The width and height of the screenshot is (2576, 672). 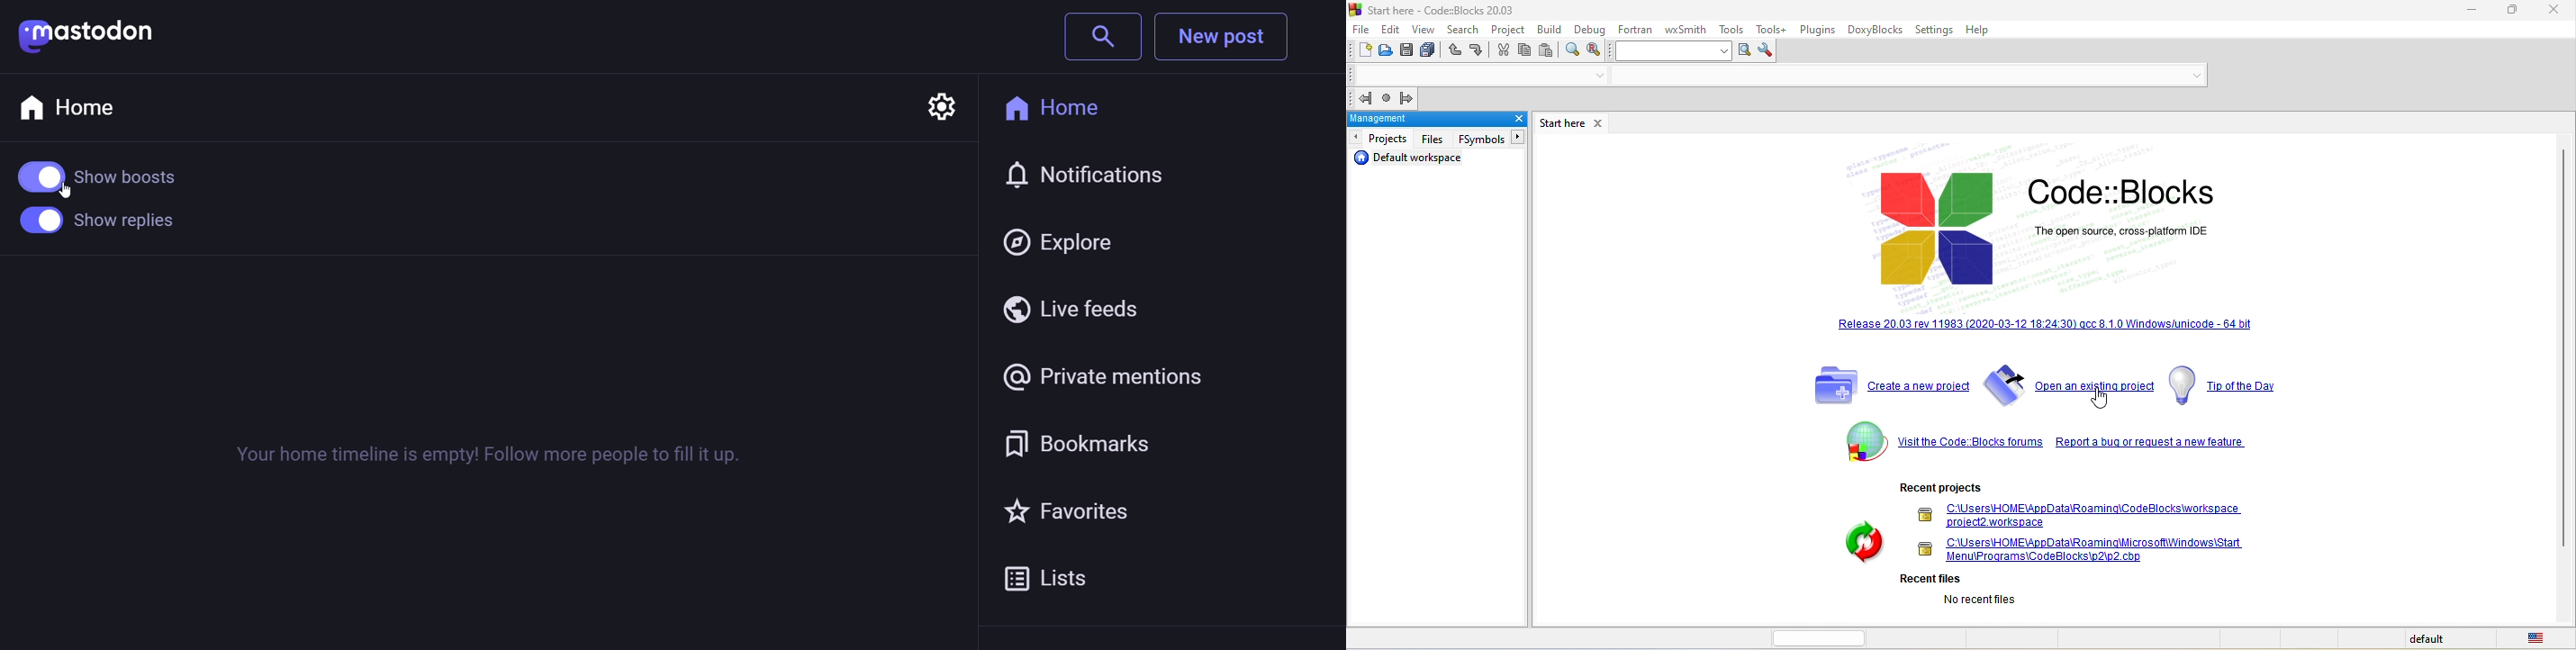 What do you see at coordinates (1767, 51) in the screenshot?
I see `show option window` at bounding box center [1767, 51].